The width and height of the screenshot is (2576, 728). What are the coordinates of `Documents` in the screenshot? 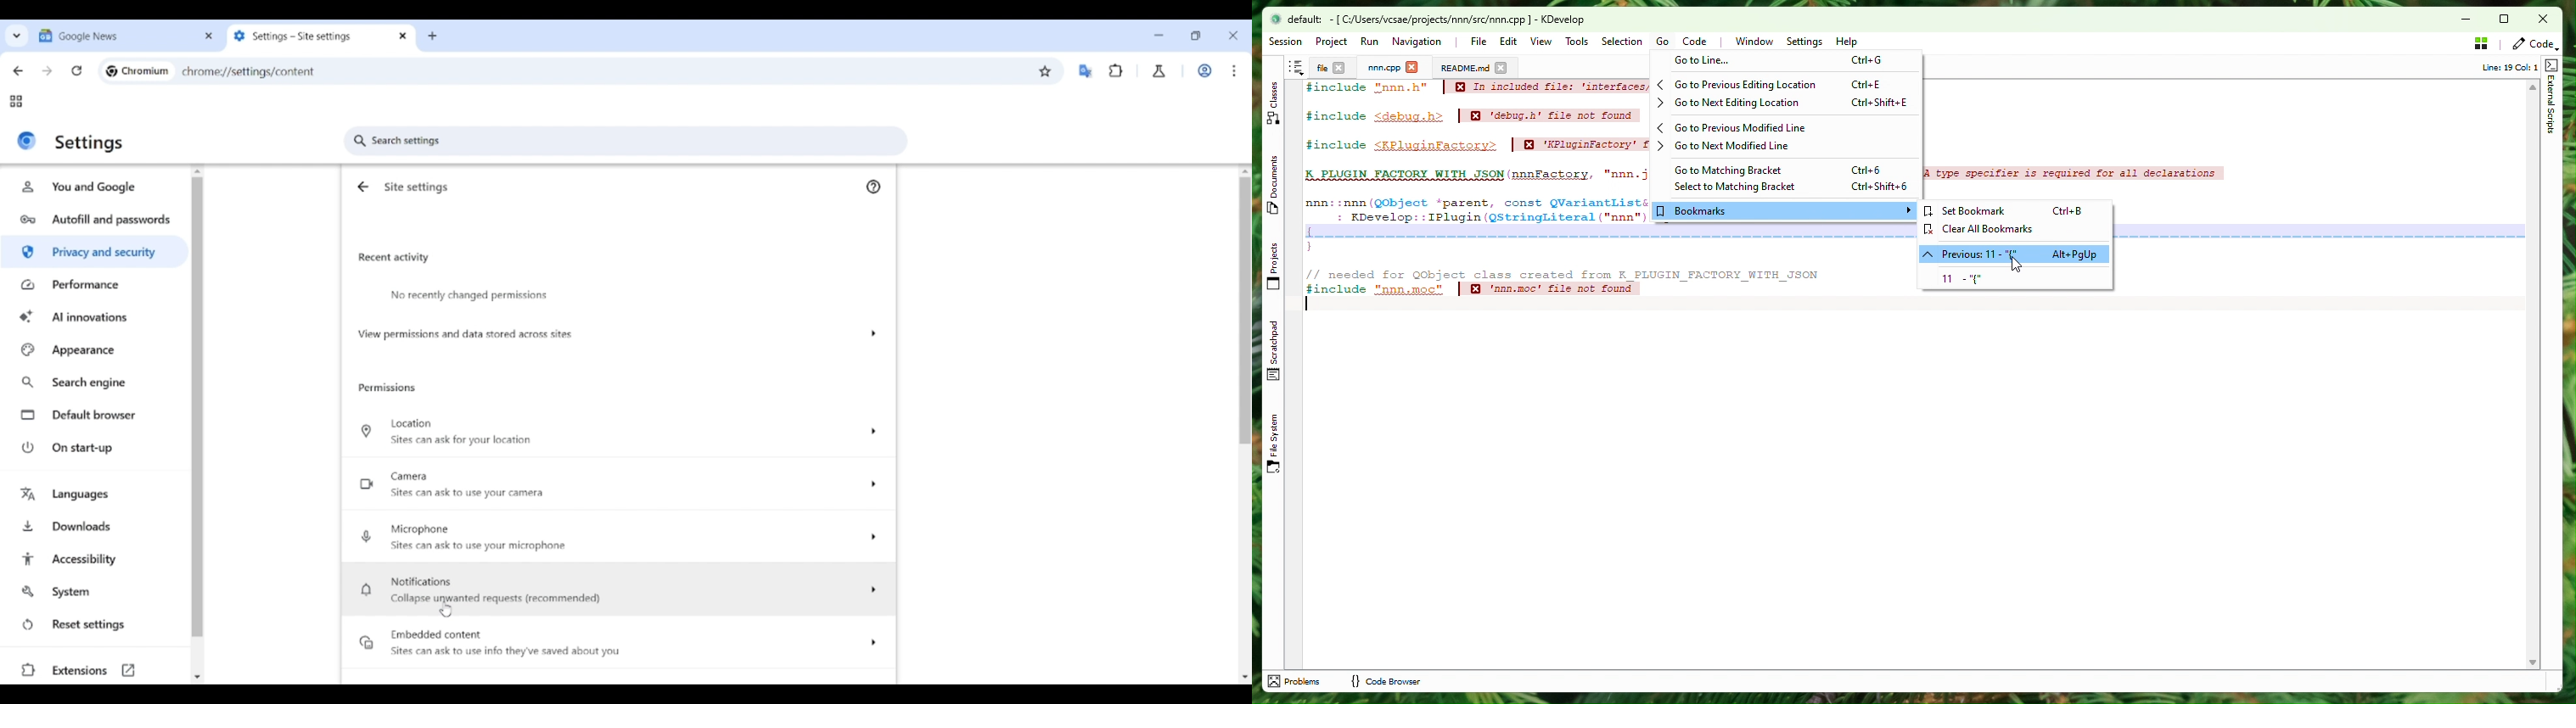 It's located at (1276, 189).